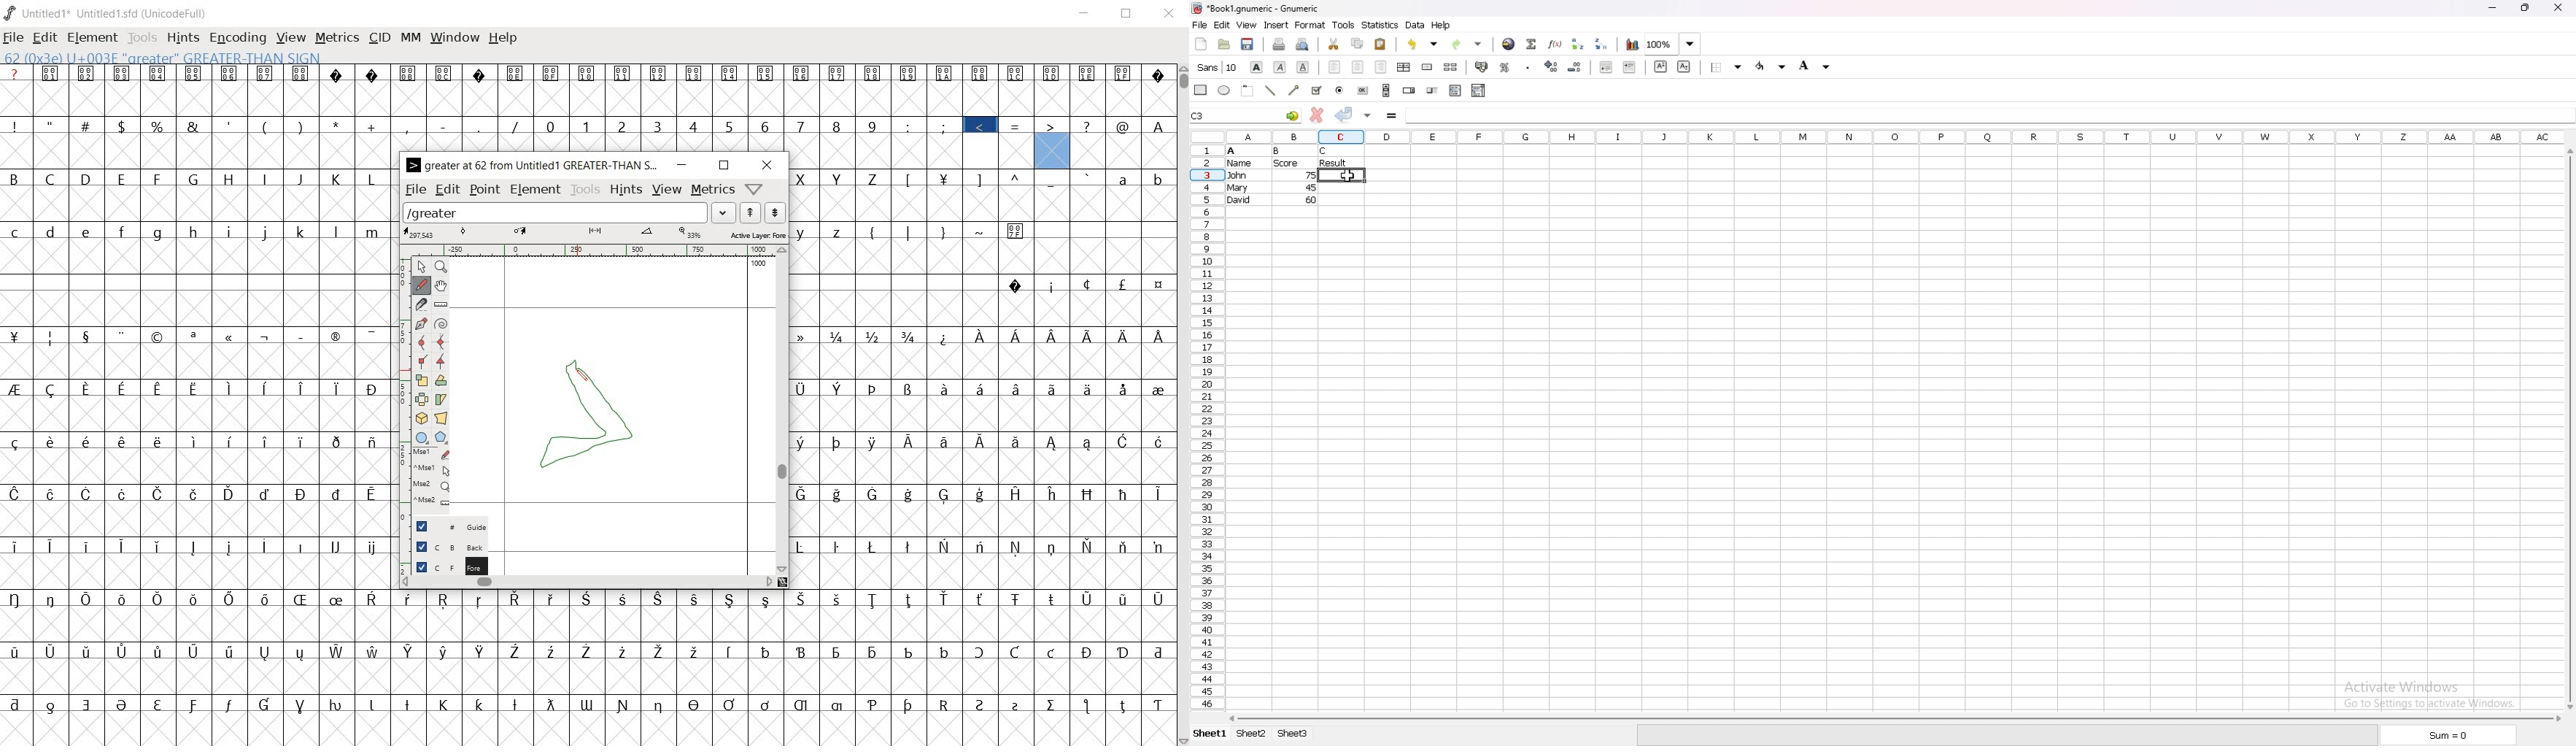  What do you see at coordinates (1085, 14) in the screenshot?
I see `minimize` at bounding box center [1085, 14].